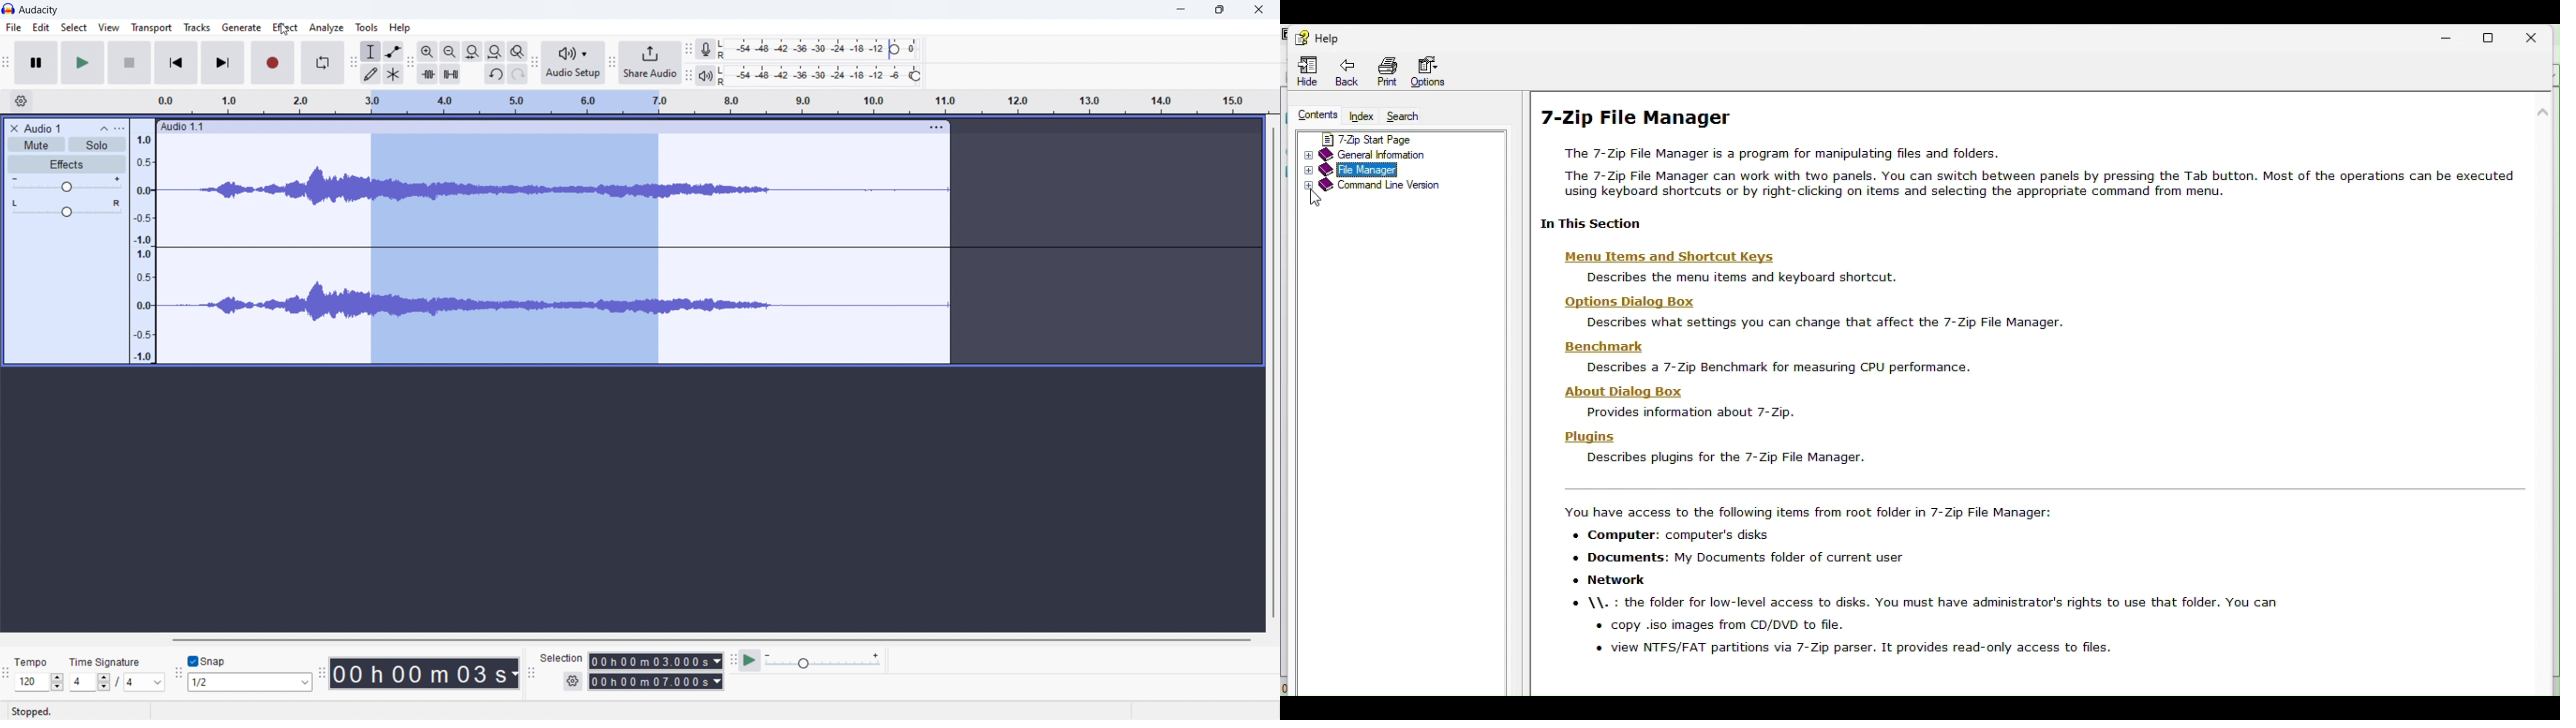  Describe the element at coordinates (6, 61) in the screenshot. I see `audacity transport window` at that location.